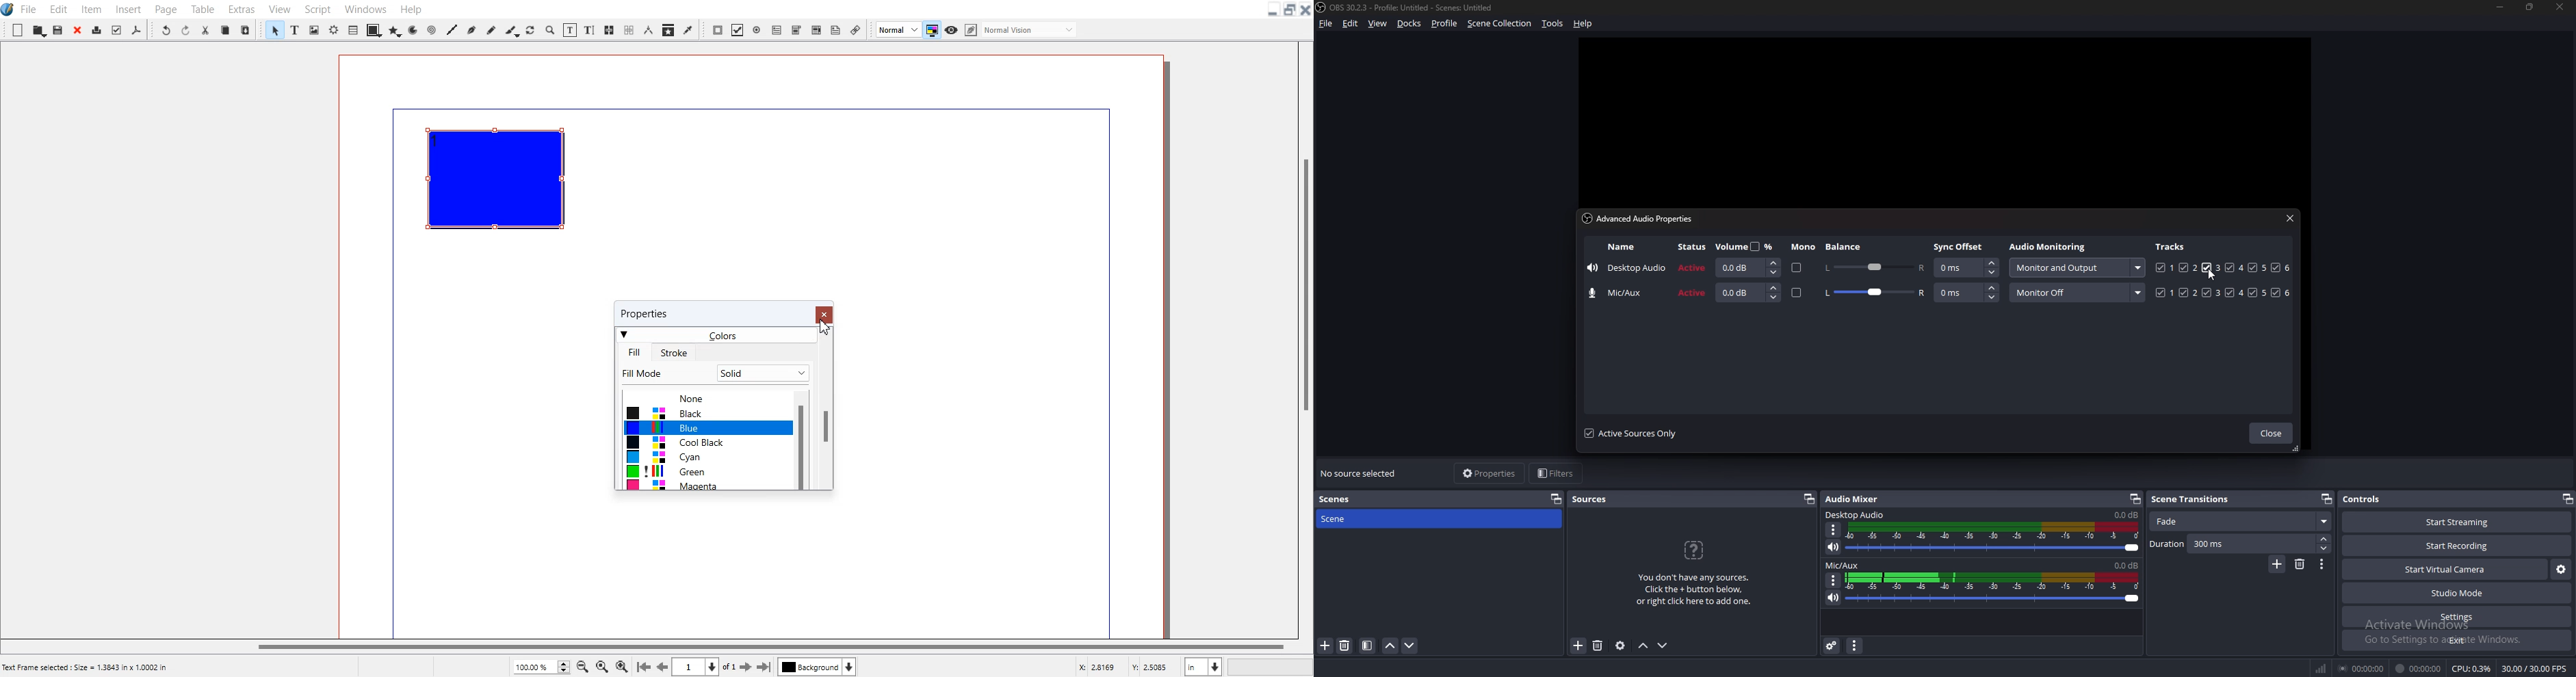  What do you see at coordinates (1834, 530) in the screenshot?
I see `options` at bounding box center [1834, 530].